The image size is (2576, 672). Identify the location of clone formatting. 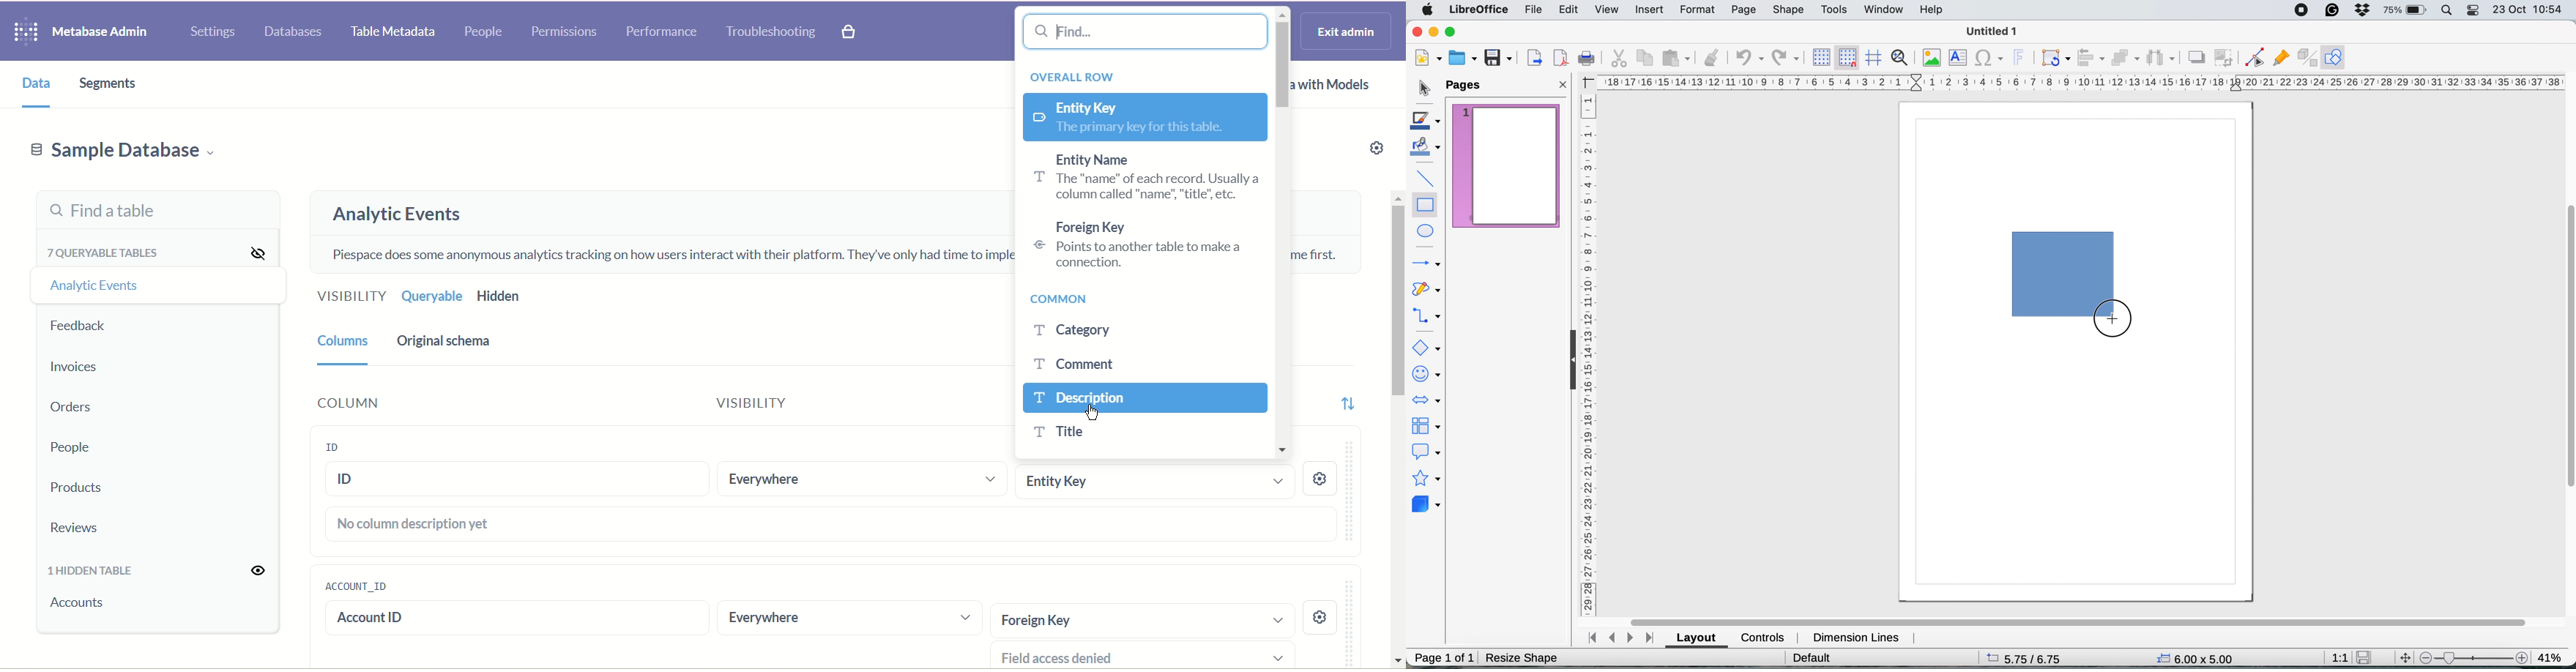
(1712, 57).